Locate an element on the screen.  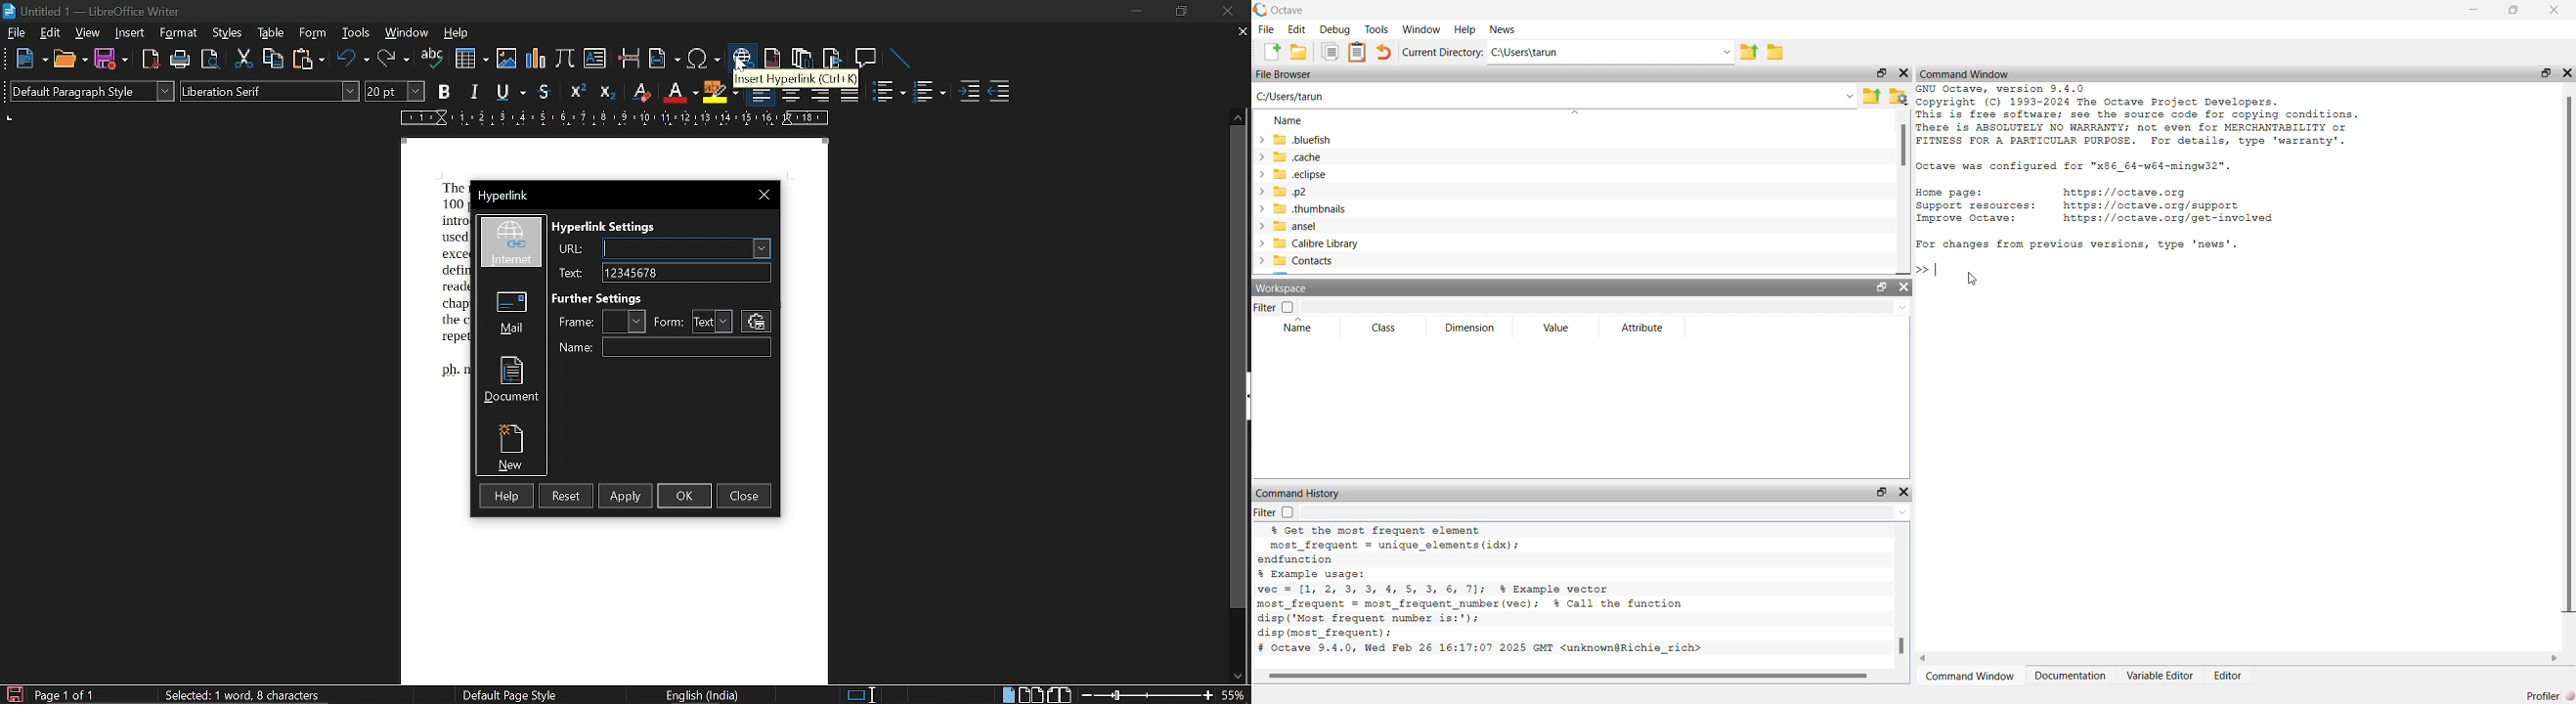
table is located at coordinates (272, 34).